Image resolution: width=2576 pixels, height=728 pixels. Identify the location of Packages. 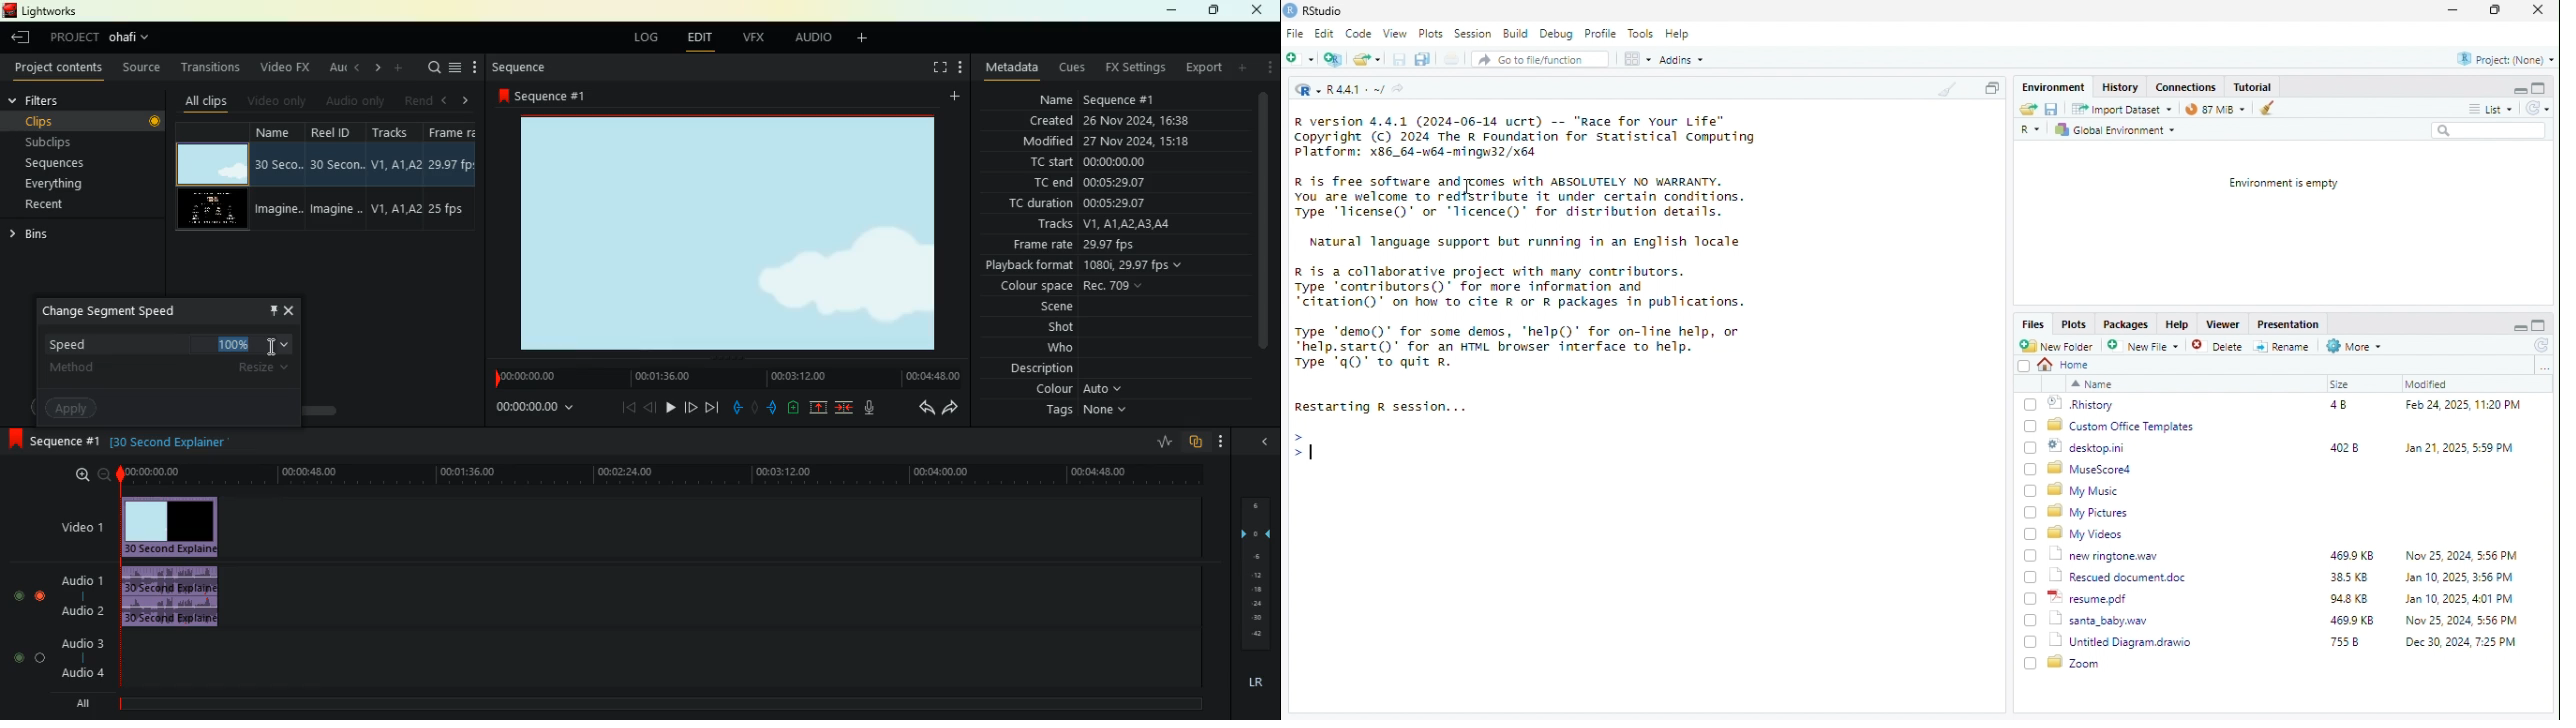
(2127, 325).